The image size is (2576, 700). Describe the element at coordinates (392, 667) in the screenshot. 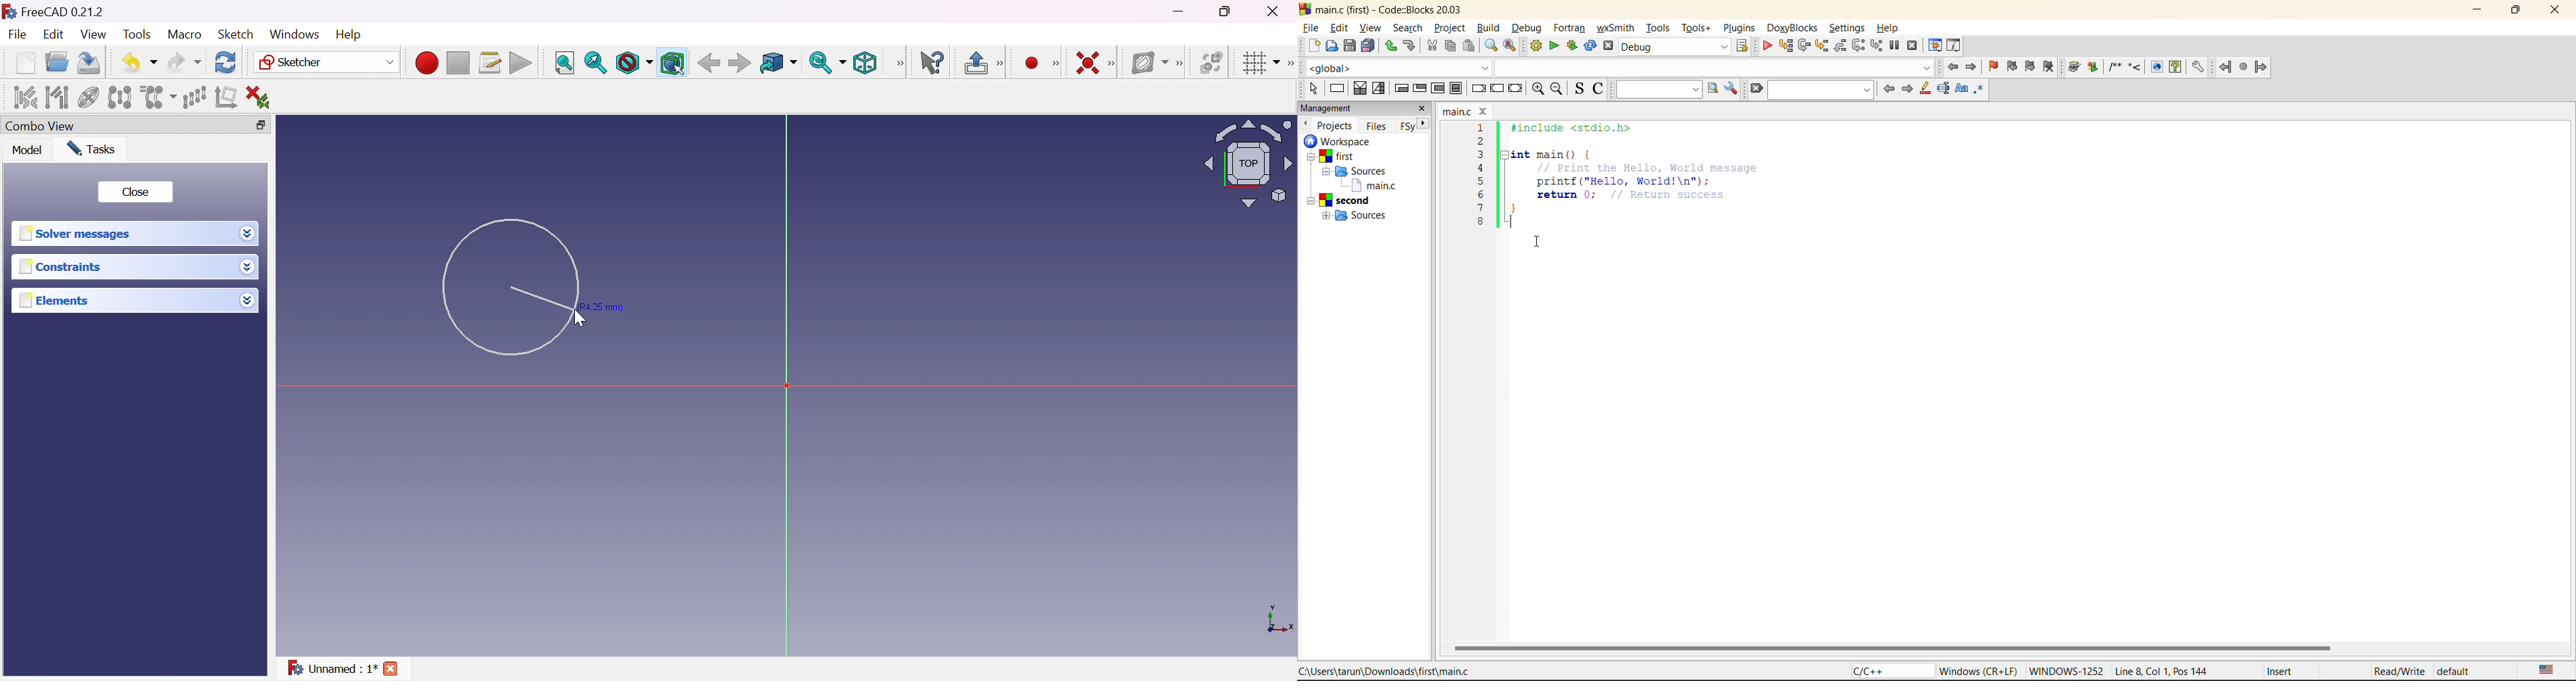

I see `Close` at that location.